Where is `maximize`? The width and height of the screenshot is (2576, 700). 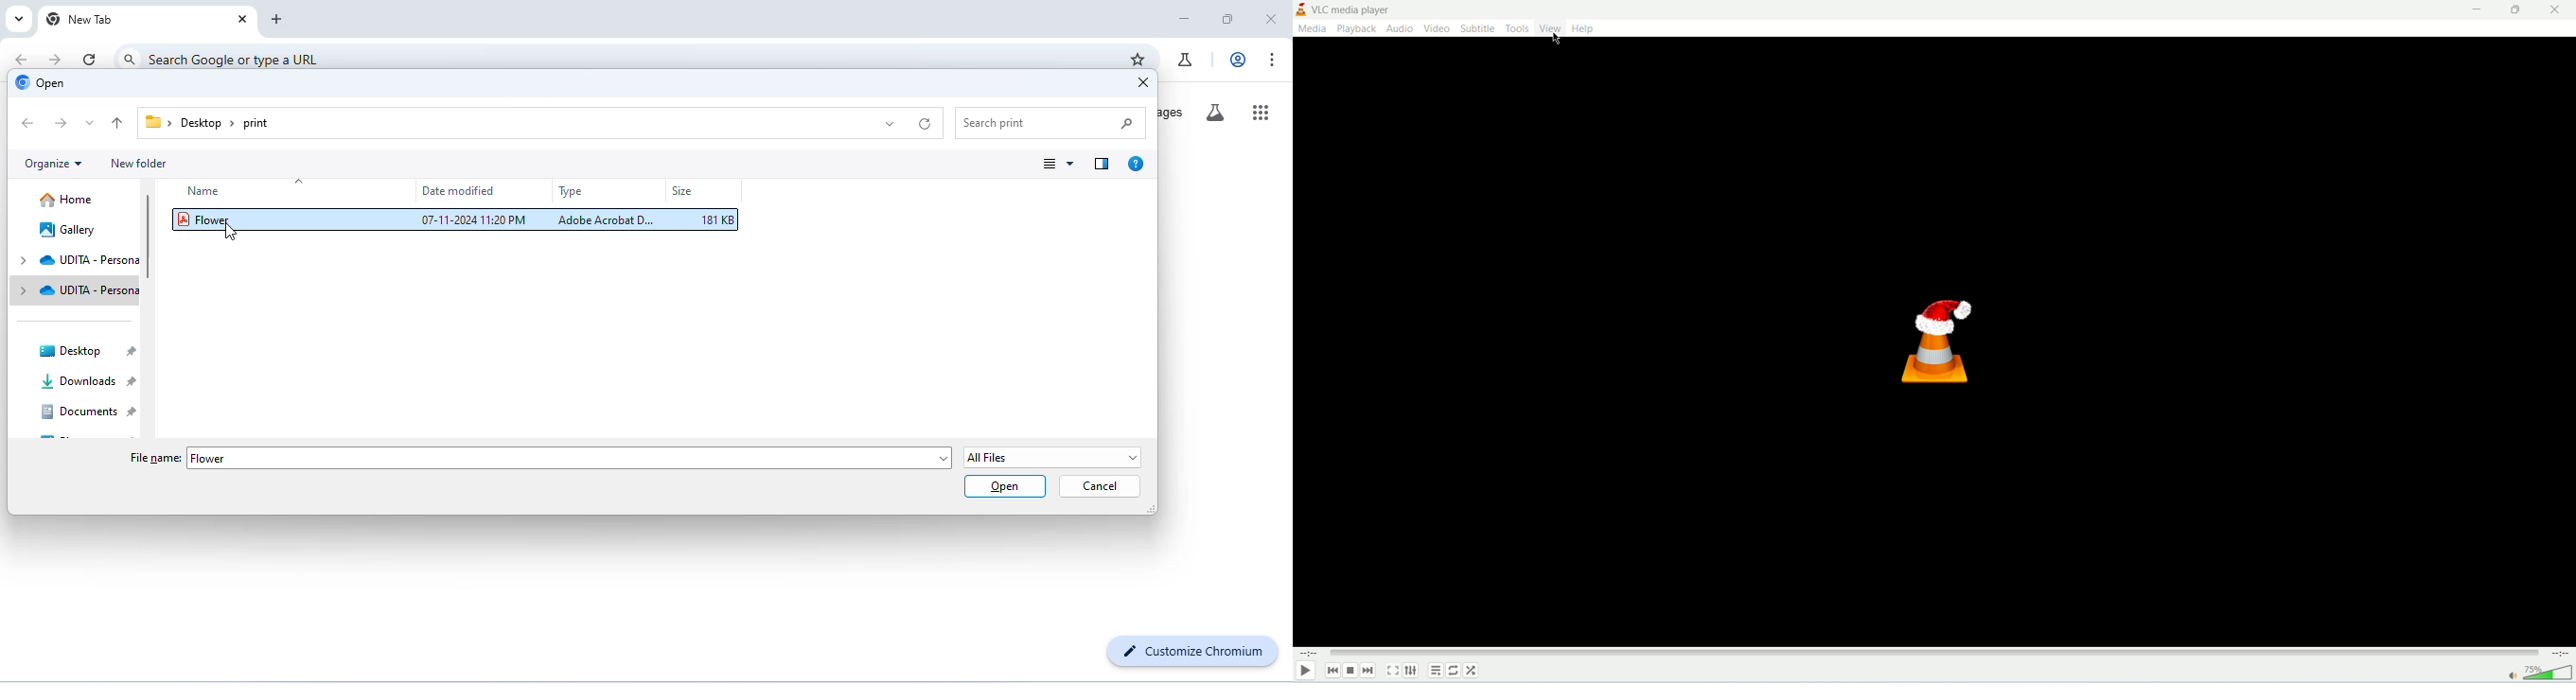 maximize is located at coordinates (1227, 18).